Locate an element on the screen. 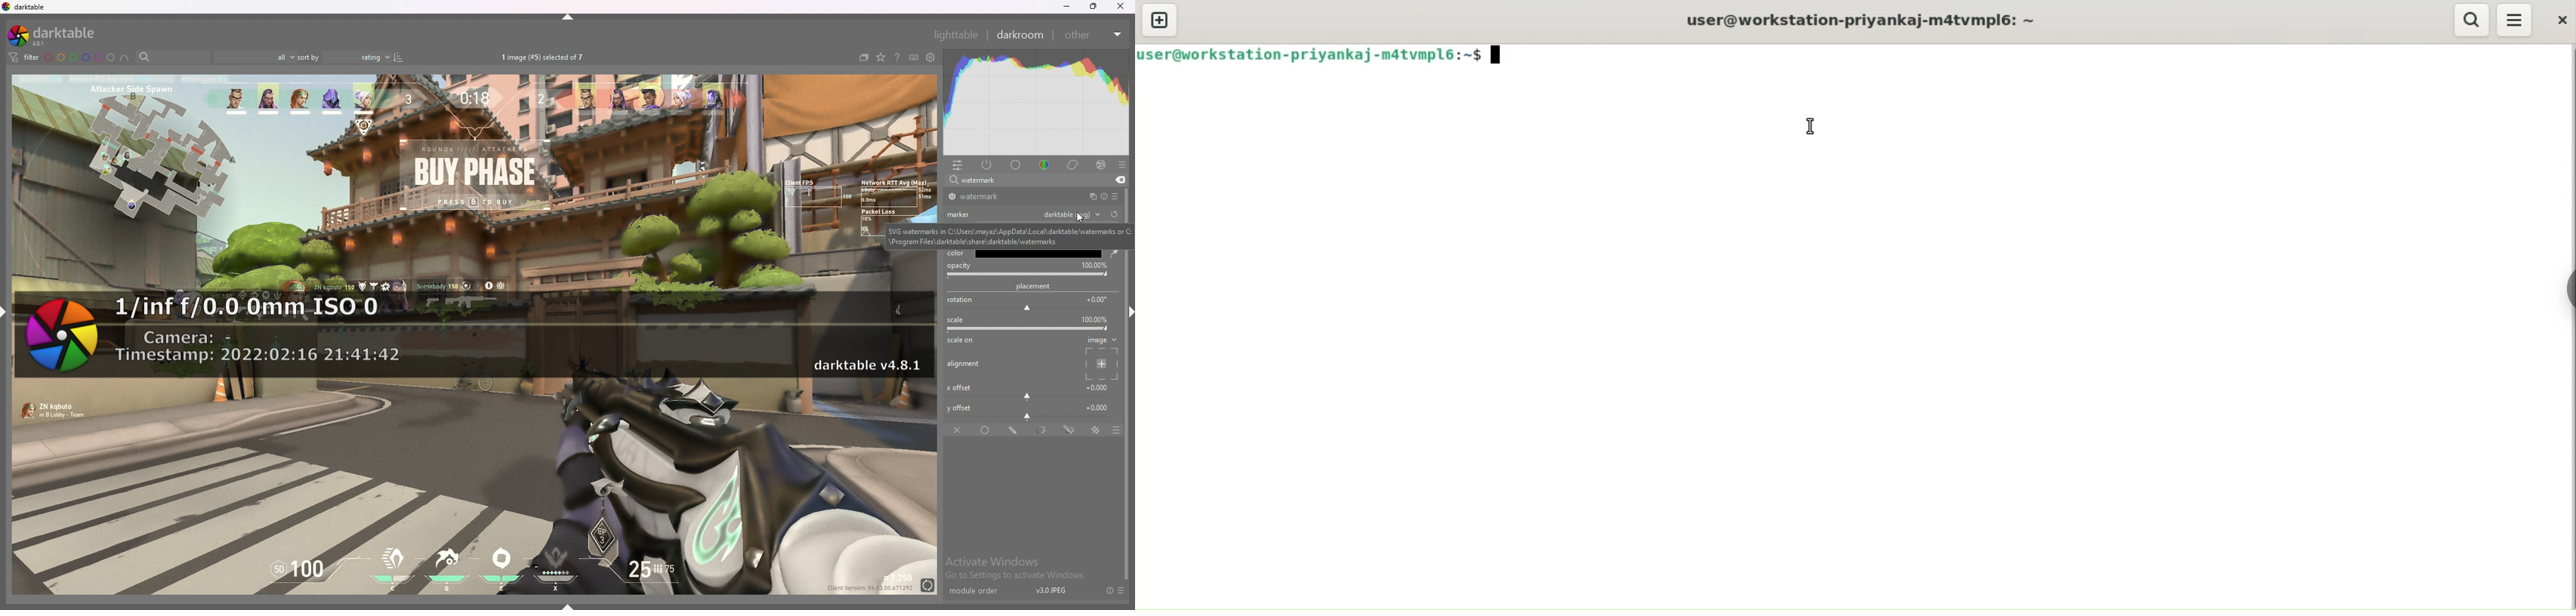 The image size is (2576, 616). presets is located at coordinates (1122, 165).